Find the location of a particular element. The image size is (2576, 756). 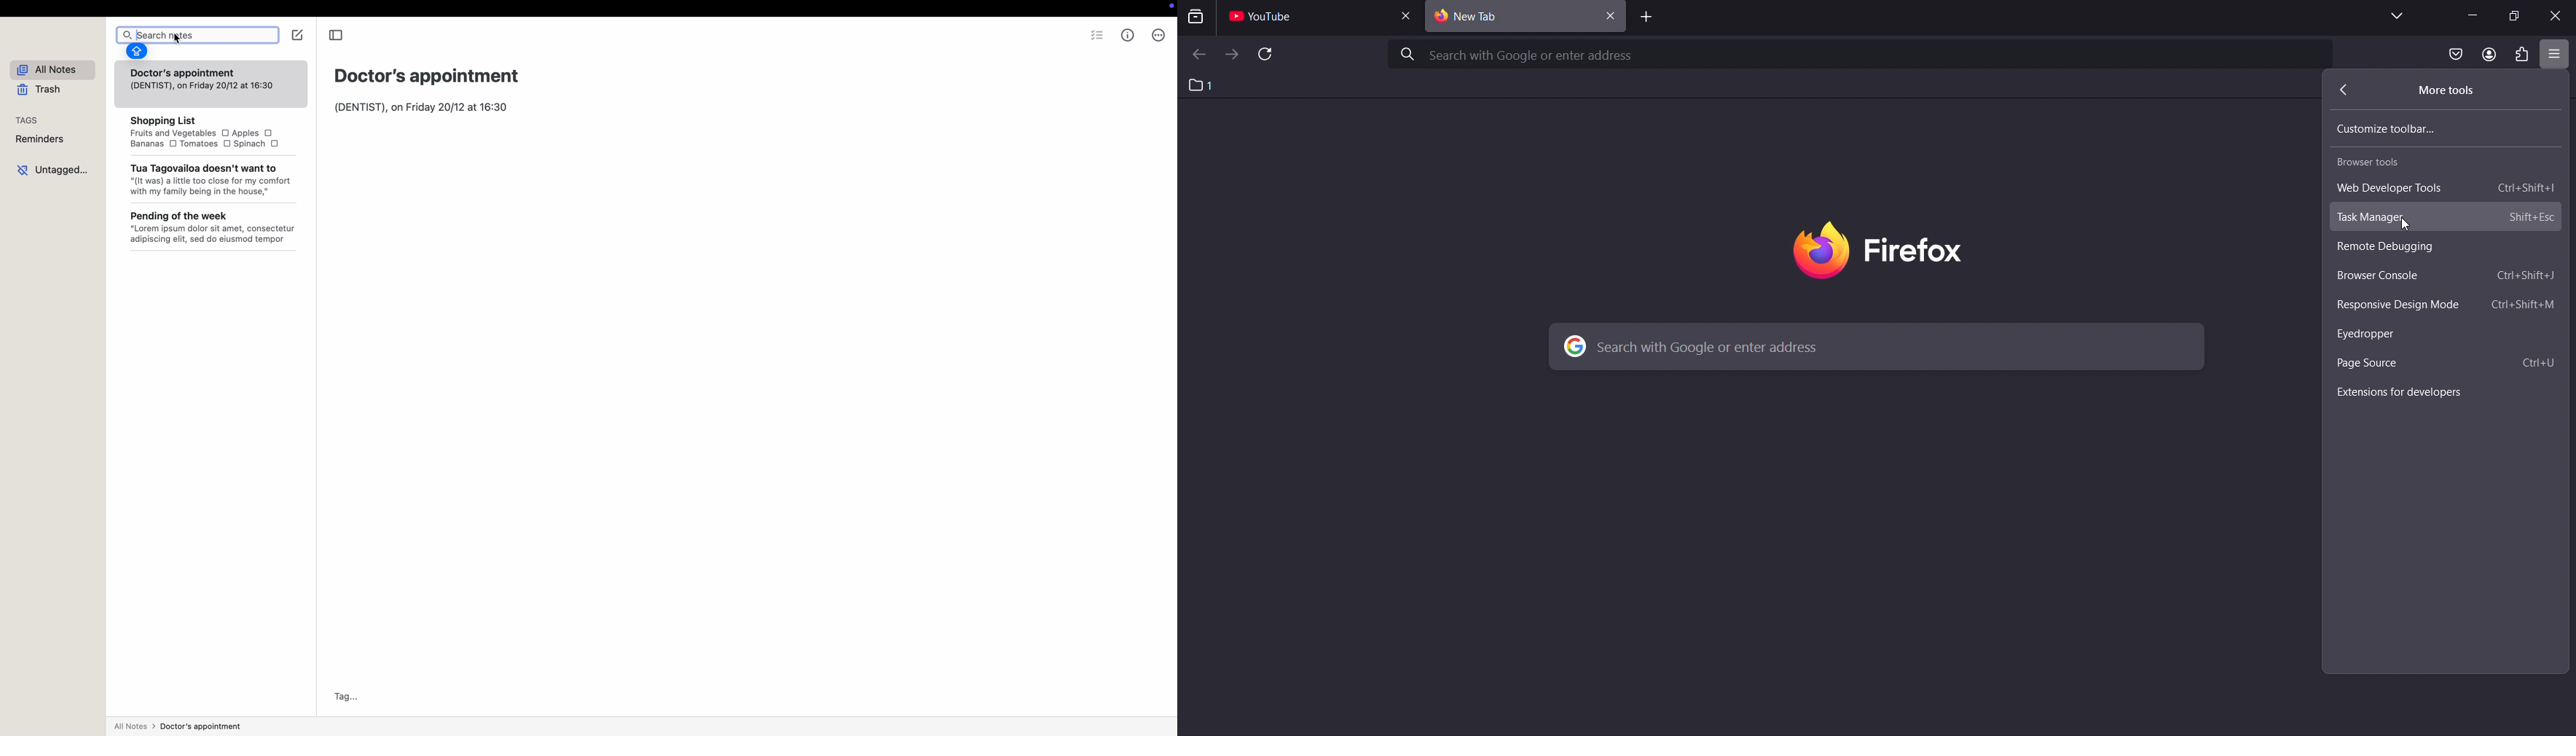

go back one page is located at coordinates (1198, 55).